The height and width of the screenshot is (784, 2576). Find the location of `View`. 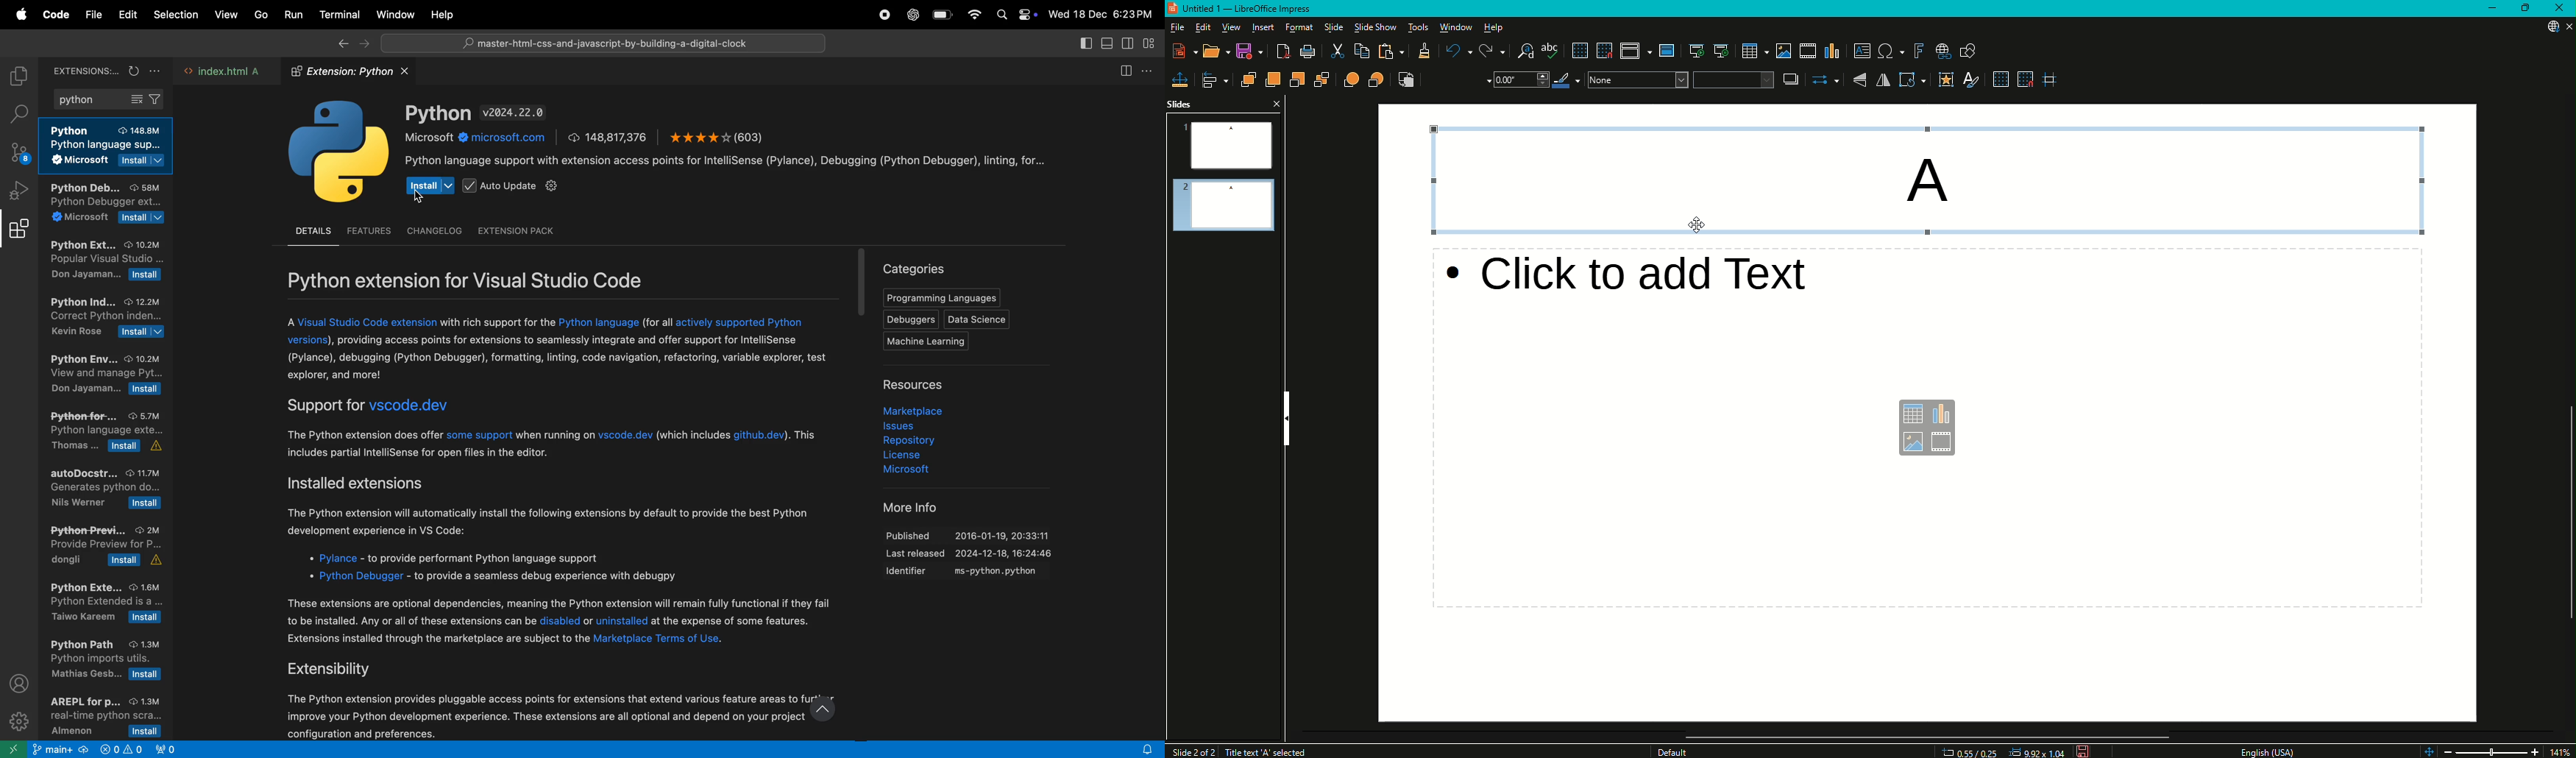

View is located at coordinates (1232, 27).